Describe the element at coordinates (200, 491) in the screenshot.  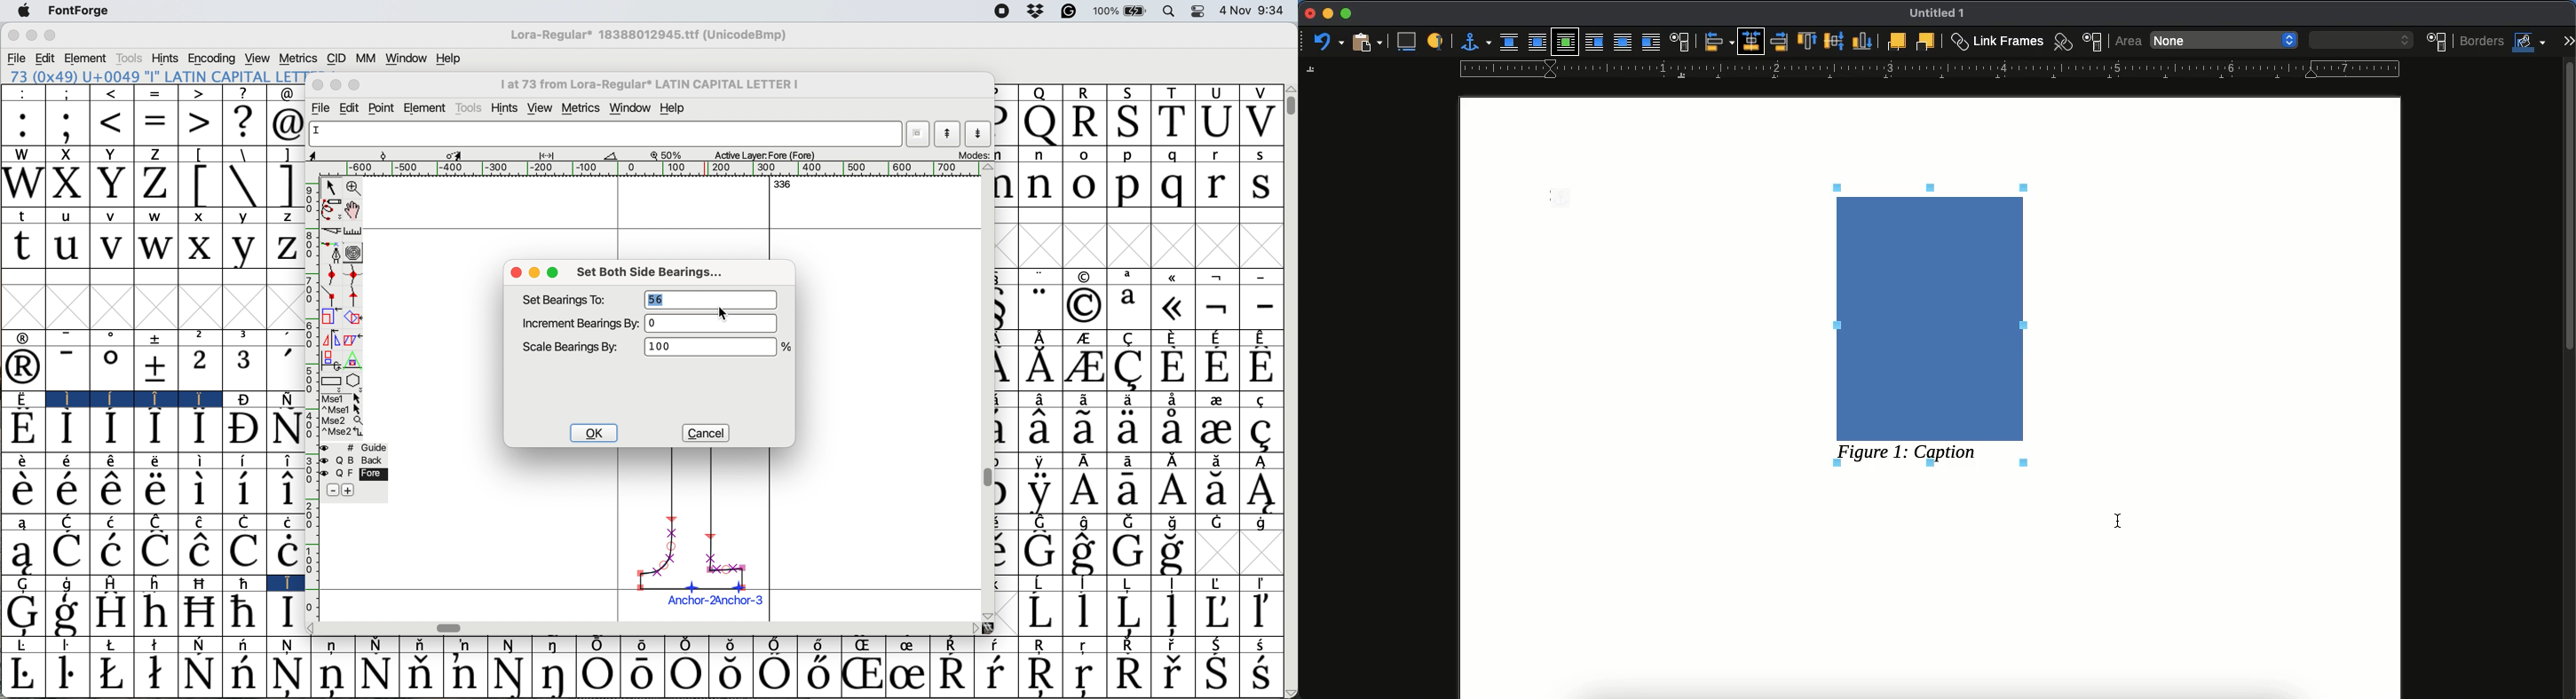
I see `Symbol` at that location.